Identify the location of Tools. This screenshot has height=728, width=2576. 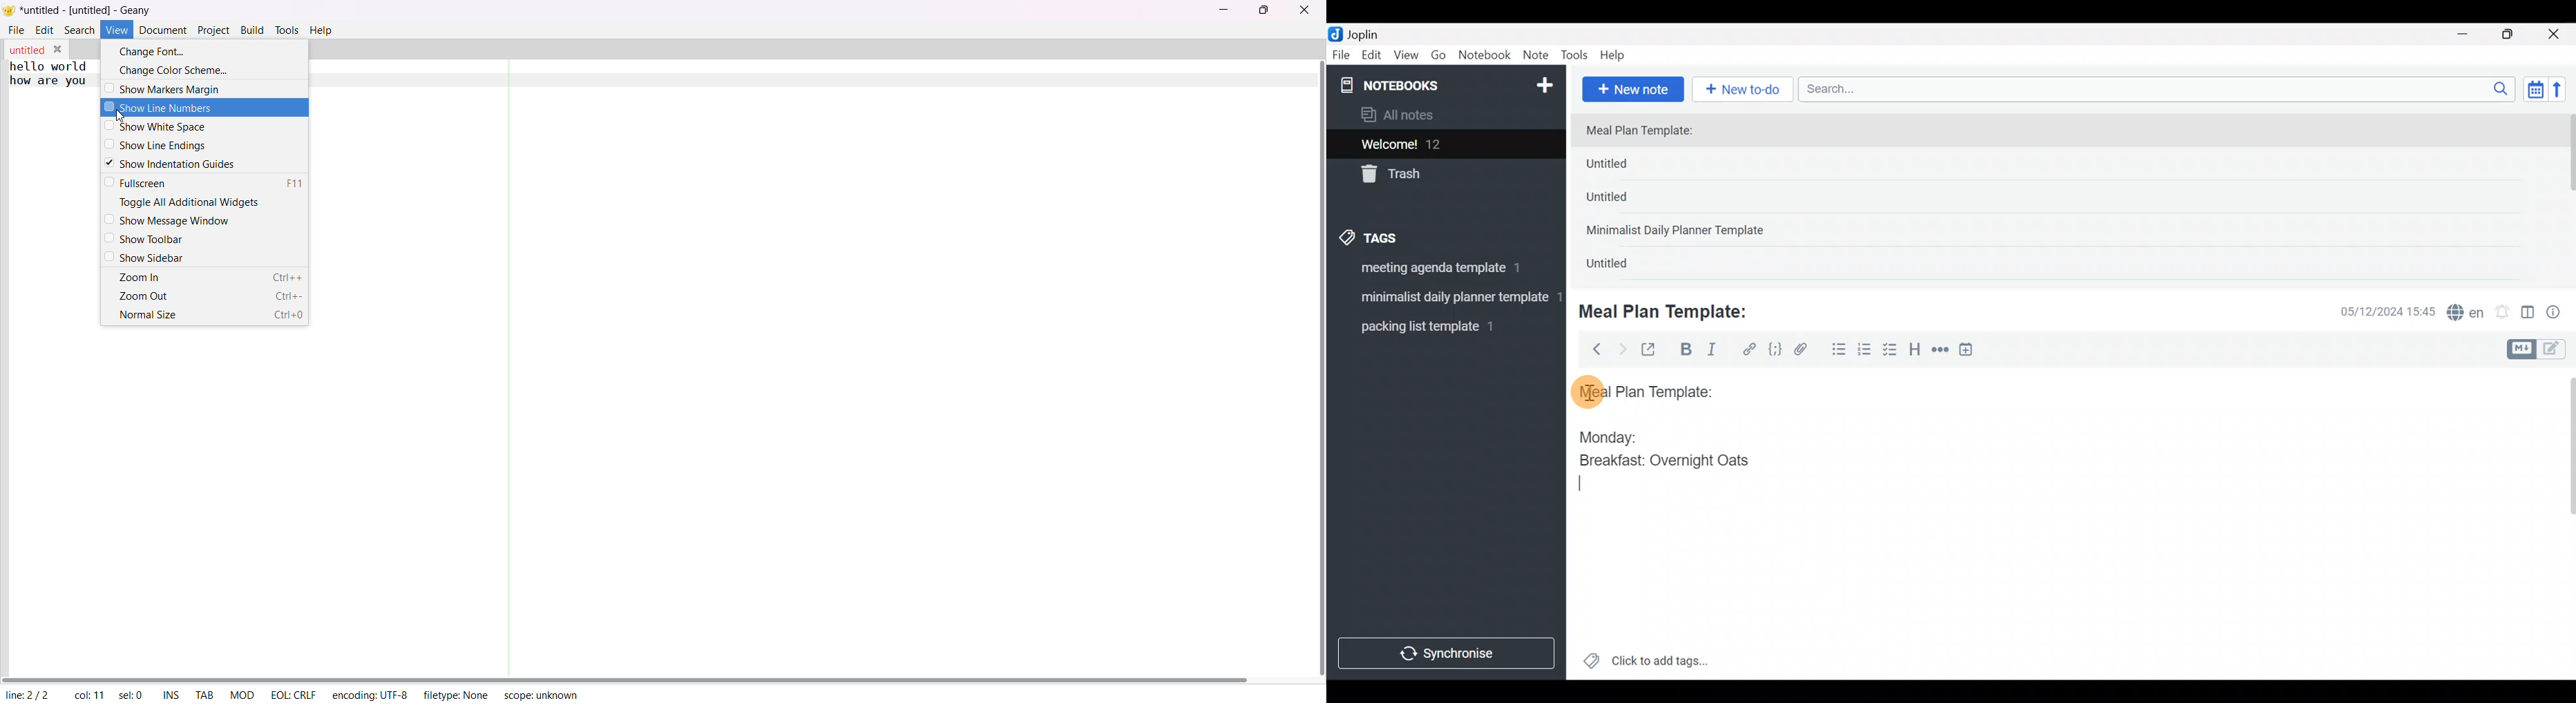
(1575, 56).